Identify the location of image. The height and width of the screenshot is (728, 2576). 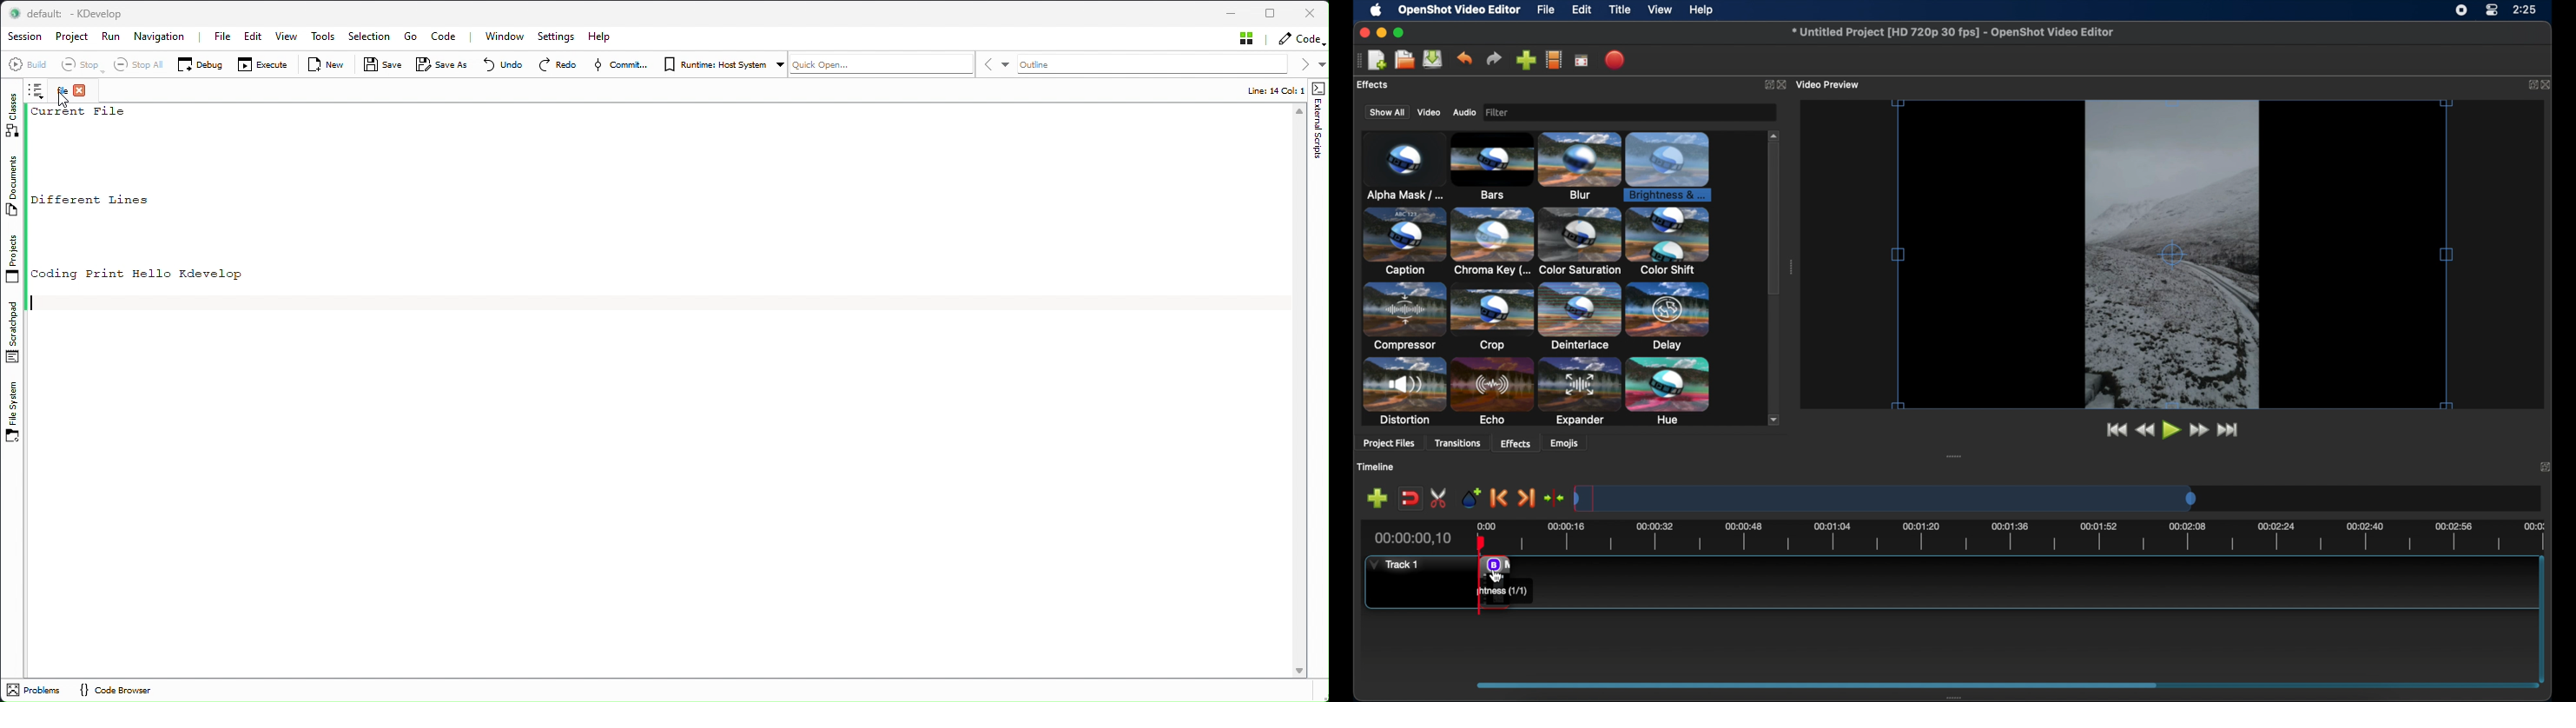
(1500, 112).